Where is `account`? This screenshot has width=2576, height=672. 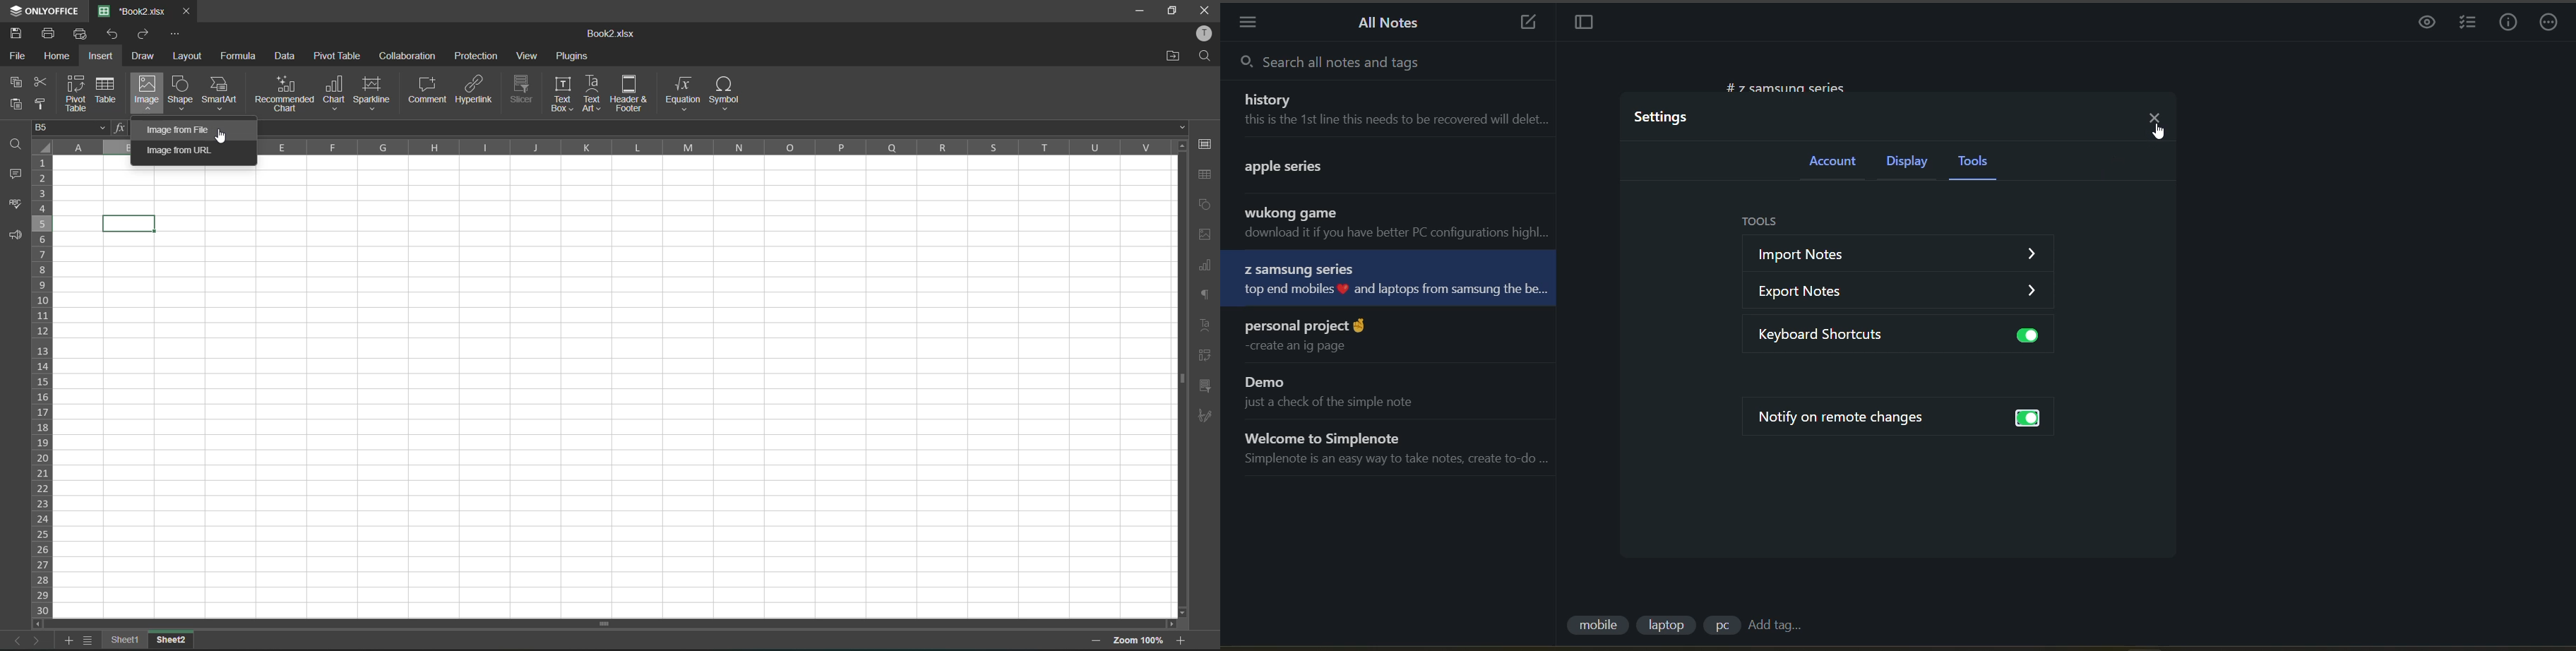
account is located at coordinates (1829, 162).